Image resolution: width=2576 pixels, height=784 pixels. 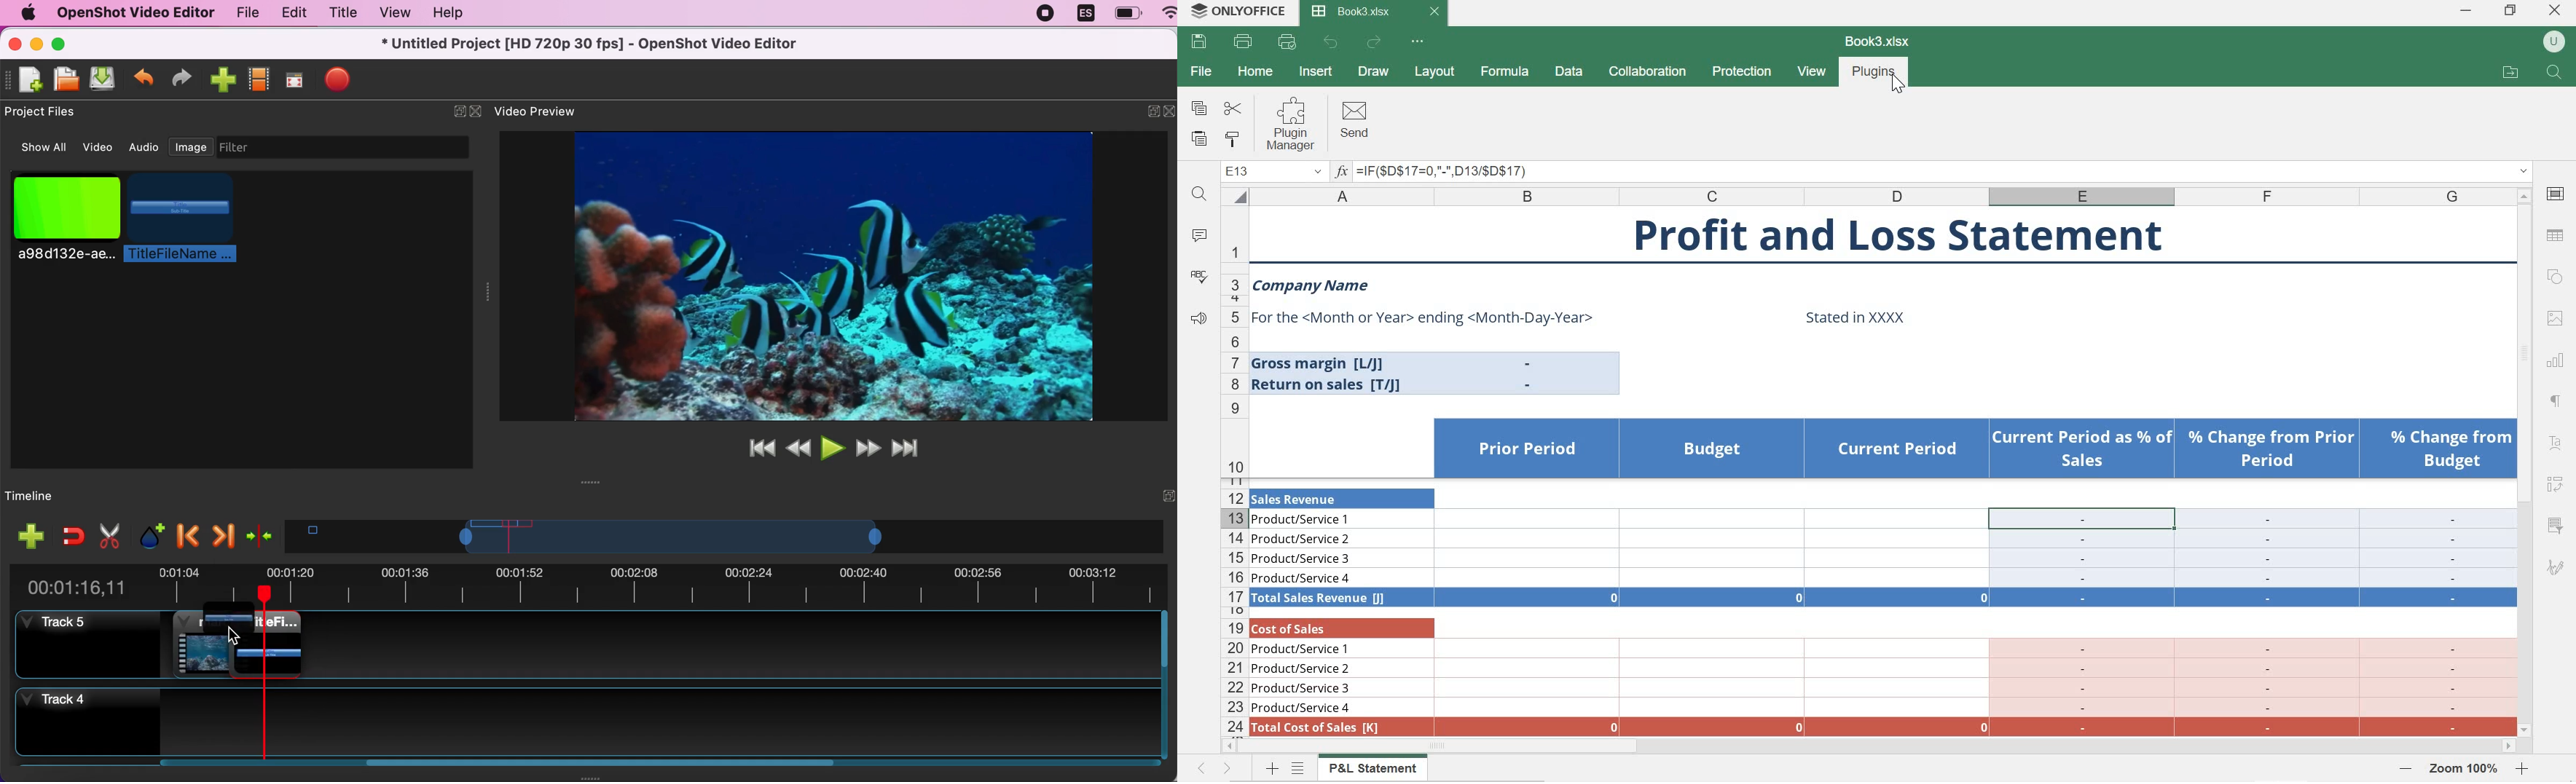 I want to click on Current Period as % of Sales, so click(x=2082, y=450).